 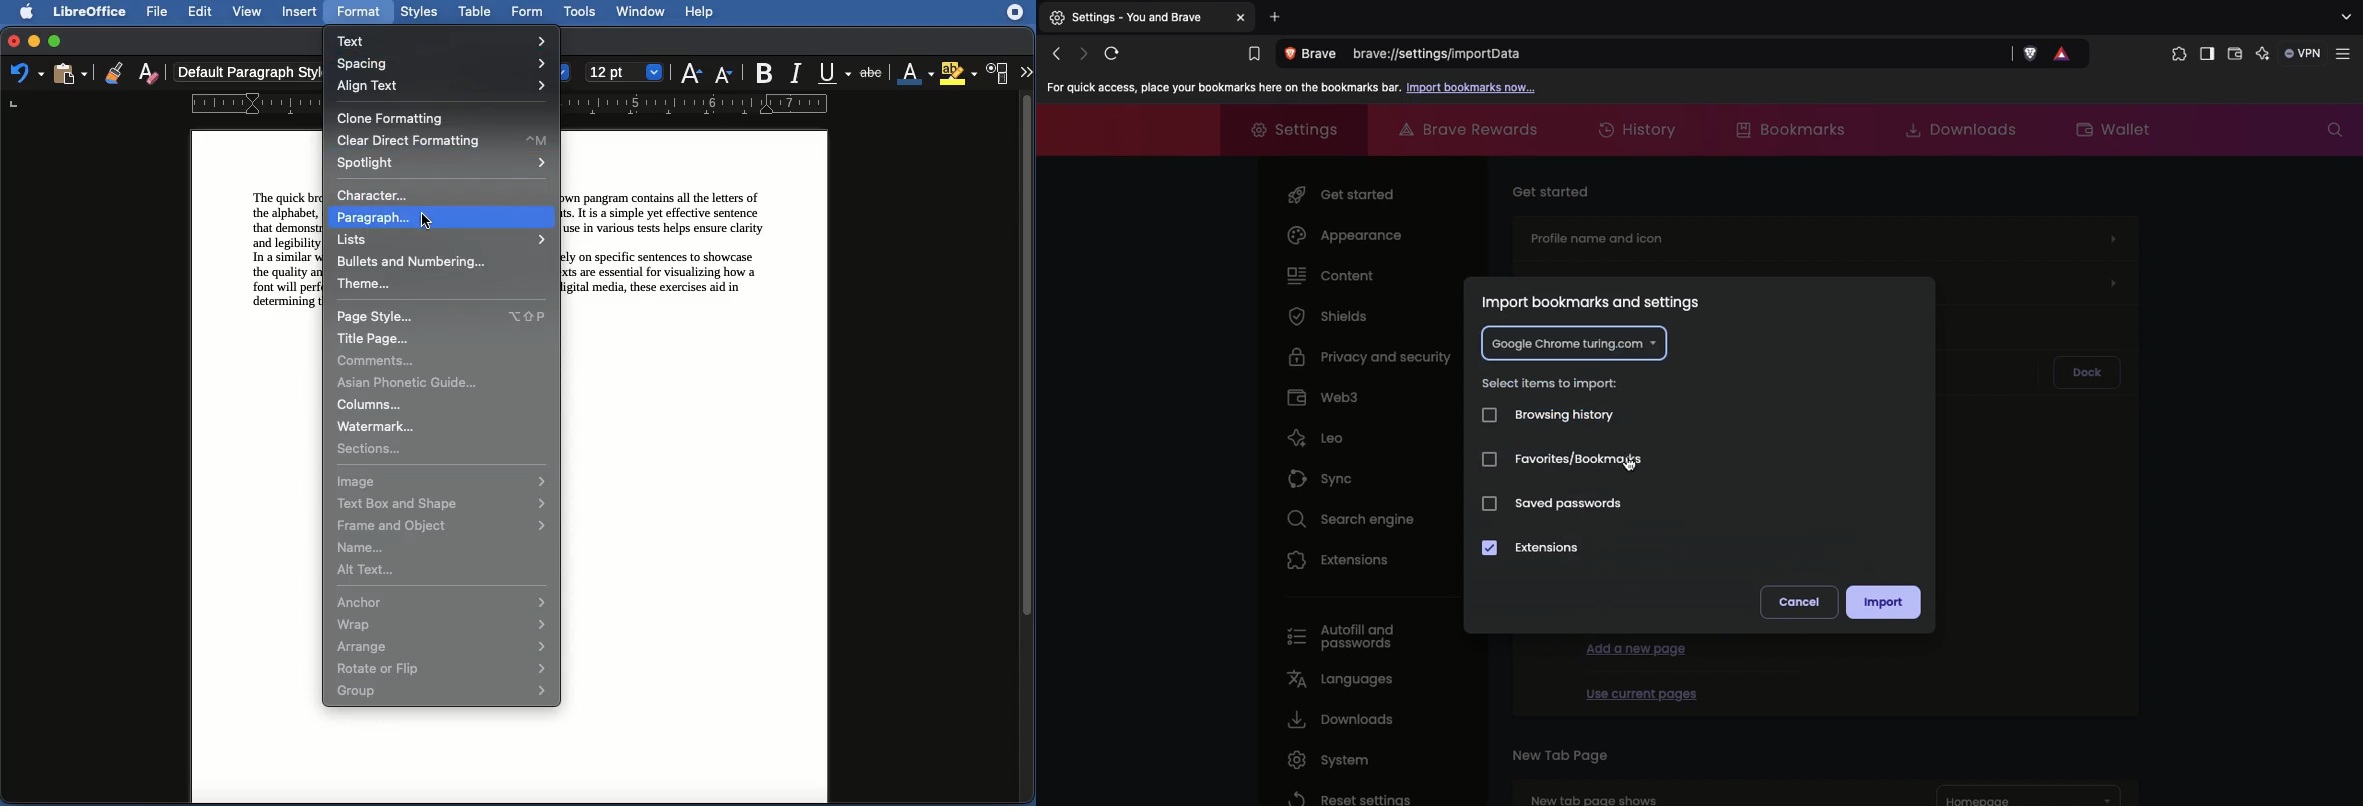 What do you see at coordinates (443, 63) in the screenshot?
I see `Spacing` at bounding box center [443, 63].